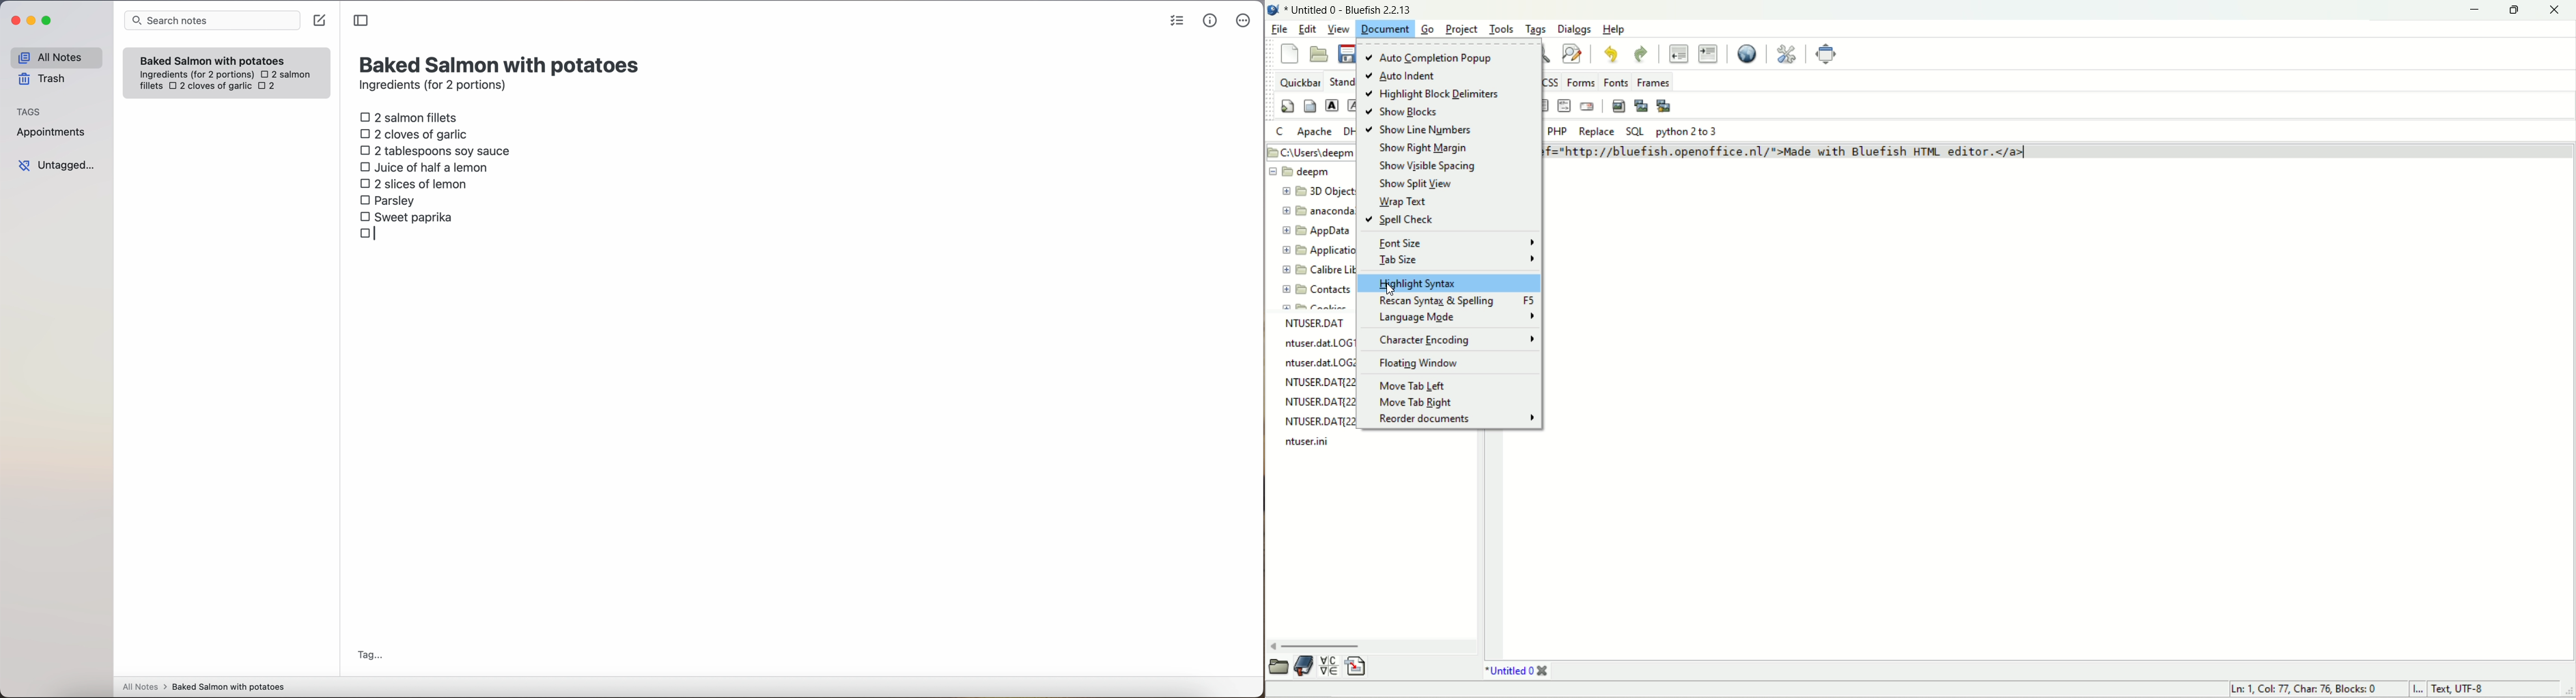 This screenshot has width=2576, height=700. I want to click on tab size, so click(1457, 260).